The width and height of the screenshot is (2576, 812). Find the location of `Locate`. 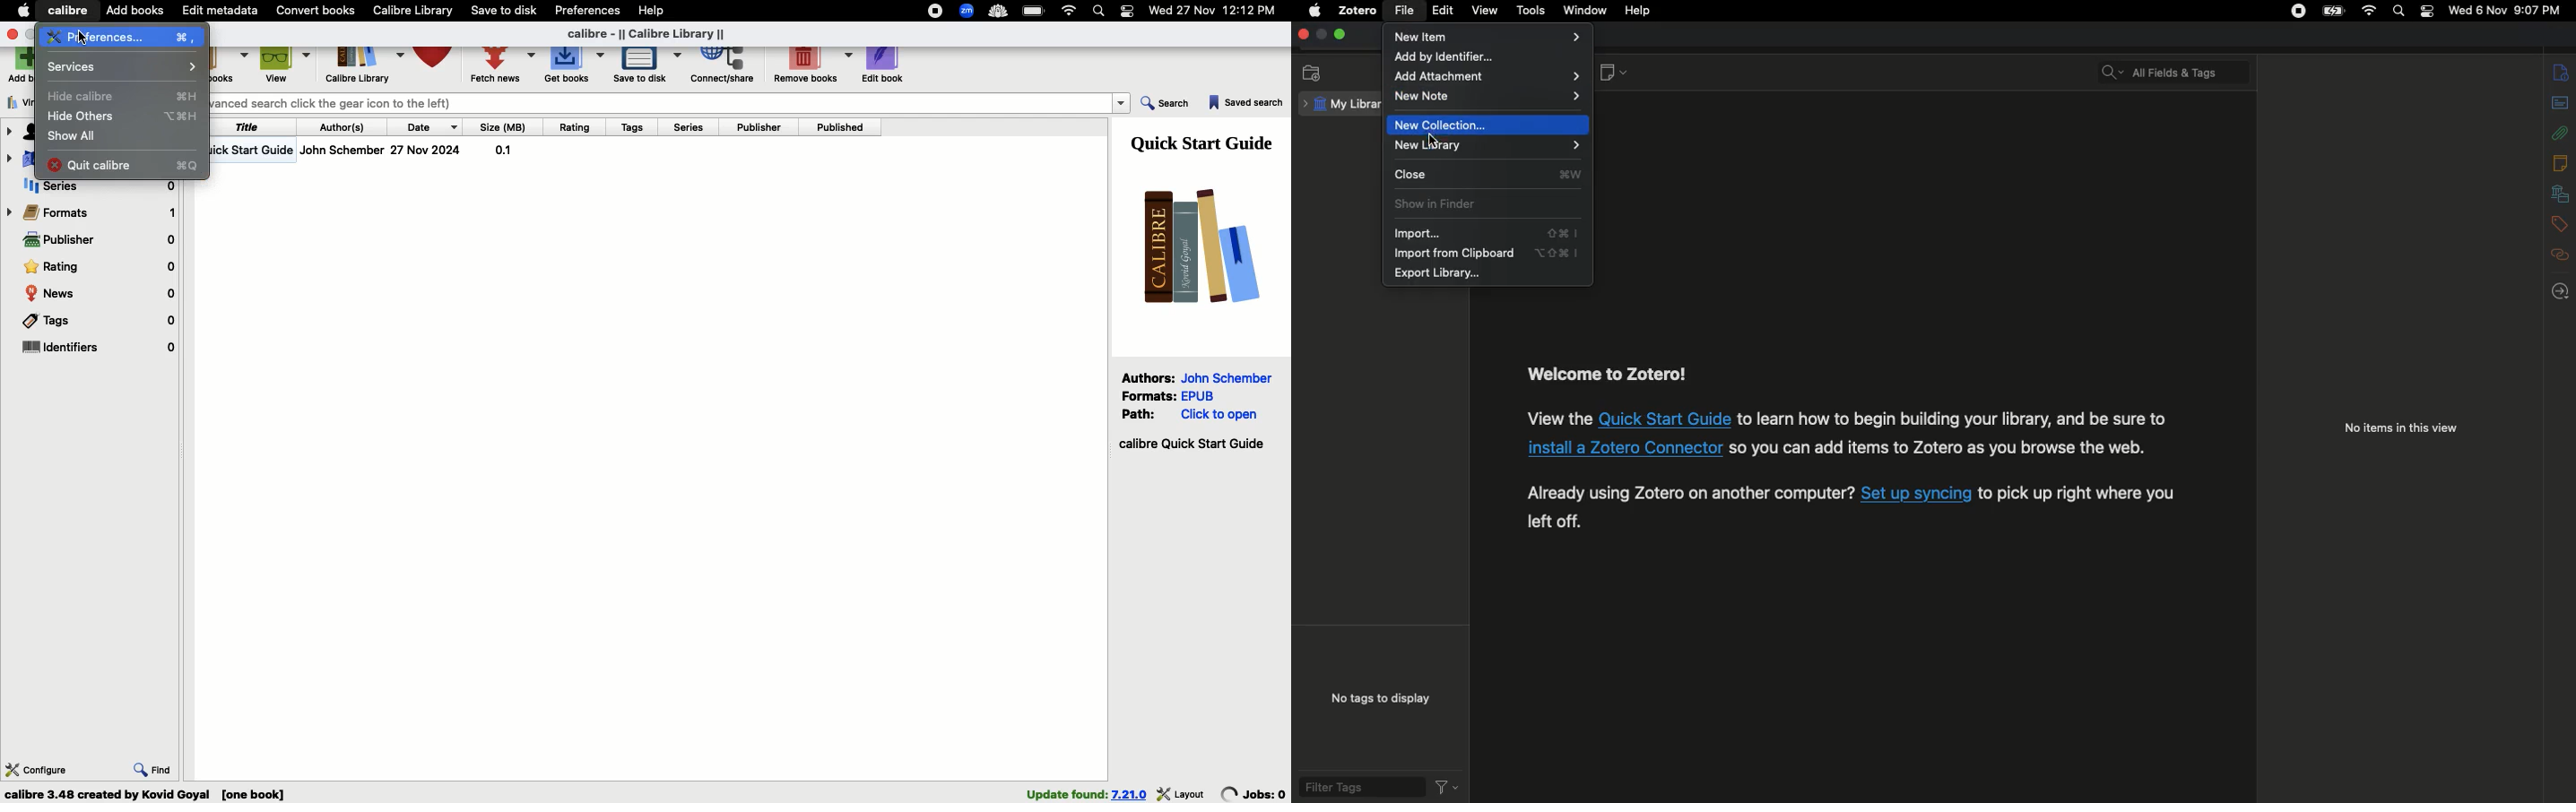

Locate is located at coordinates (2564, 291).